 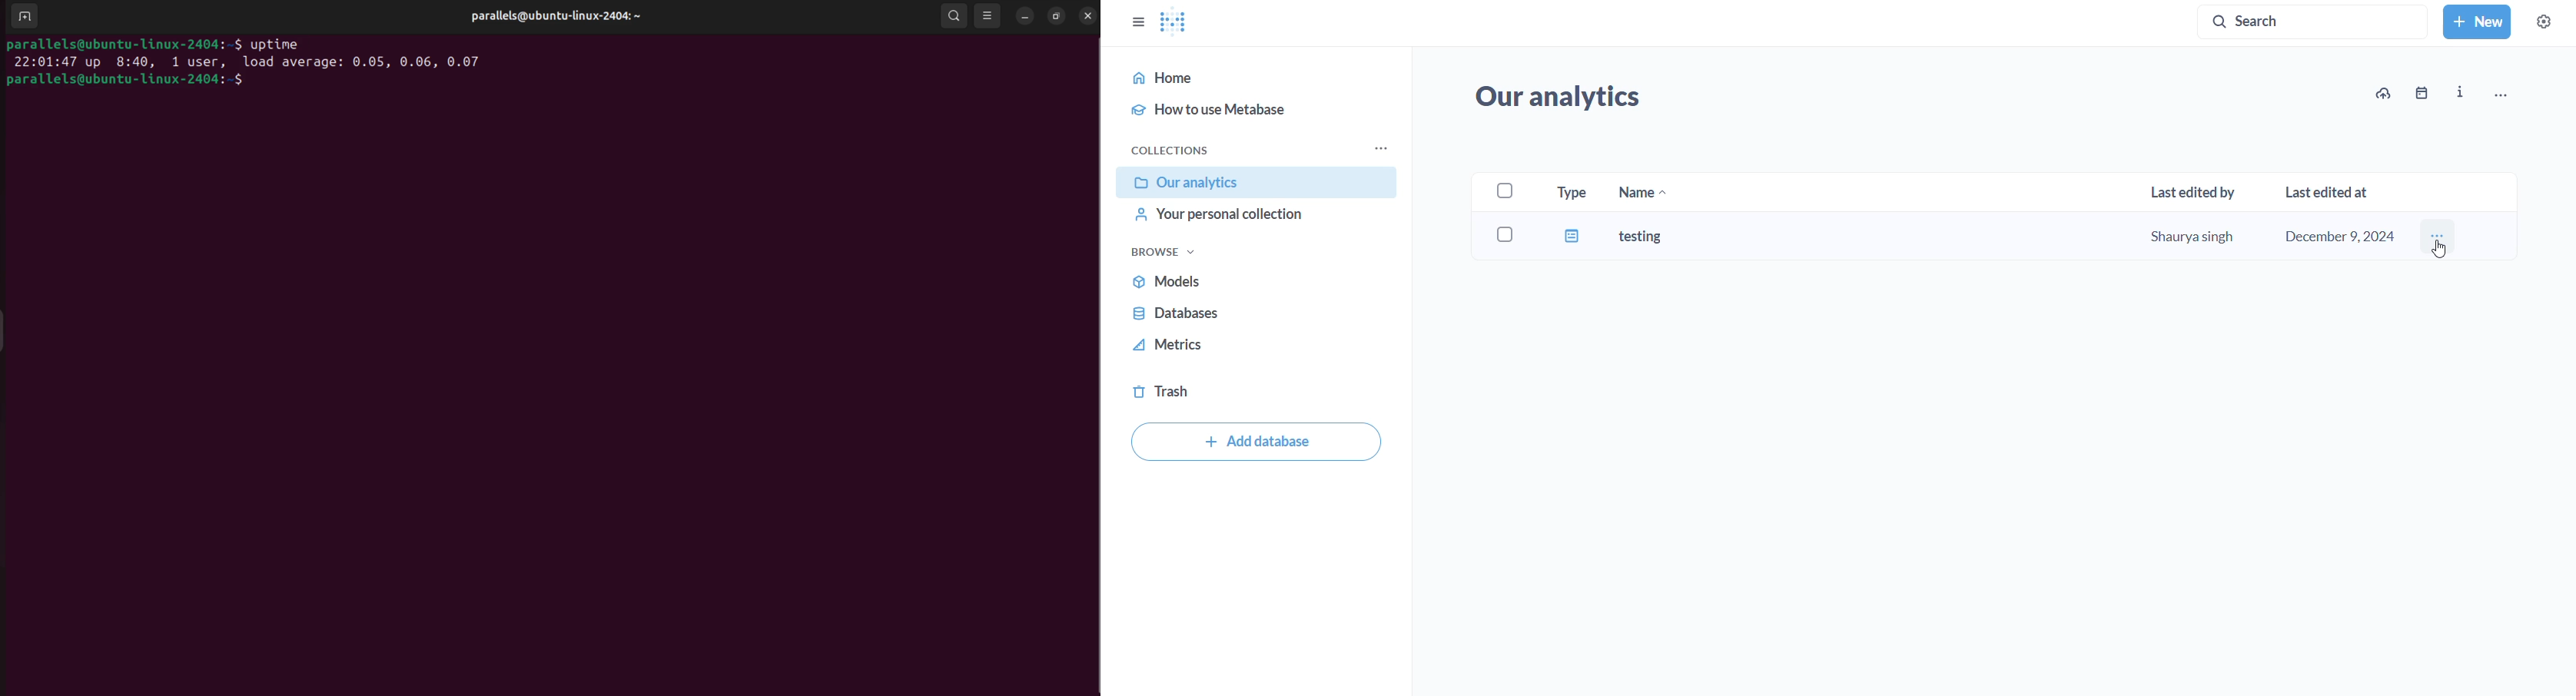 I want to click on name, so click(x=1640, y=191).